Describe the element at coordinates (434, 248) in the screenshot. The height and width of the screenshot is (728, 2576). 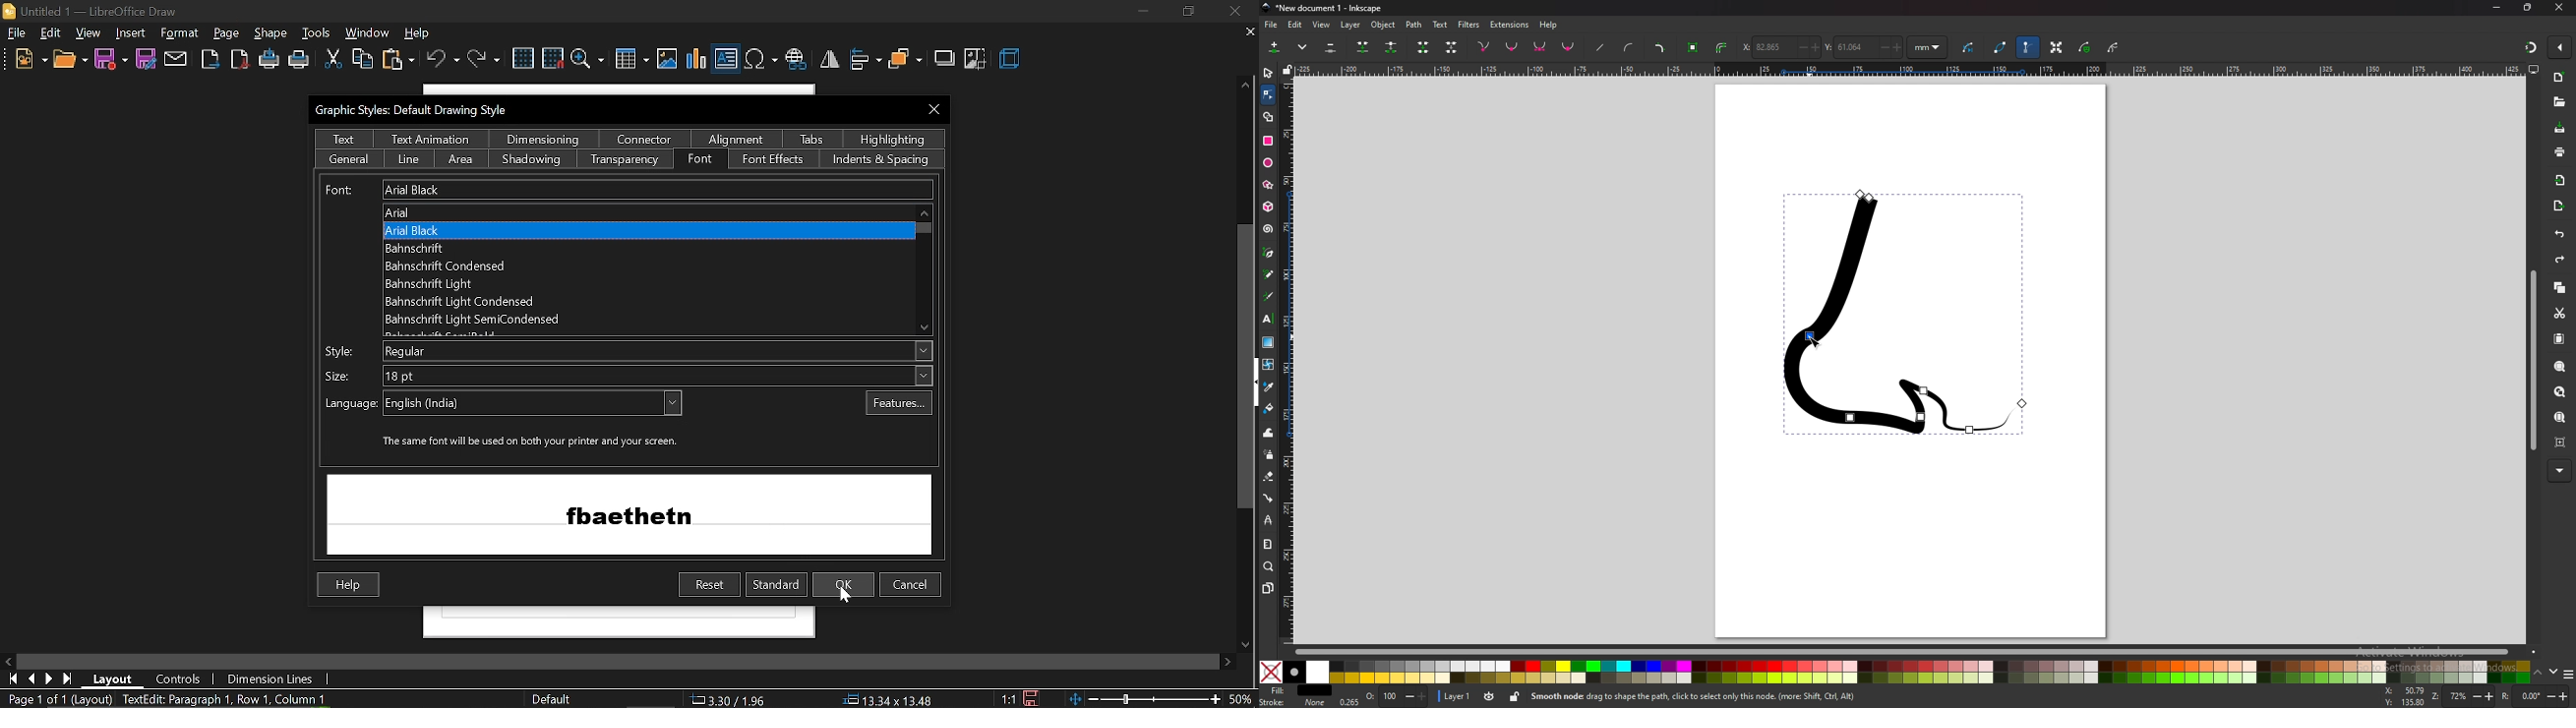
I see `Bahnschrift` at that location.